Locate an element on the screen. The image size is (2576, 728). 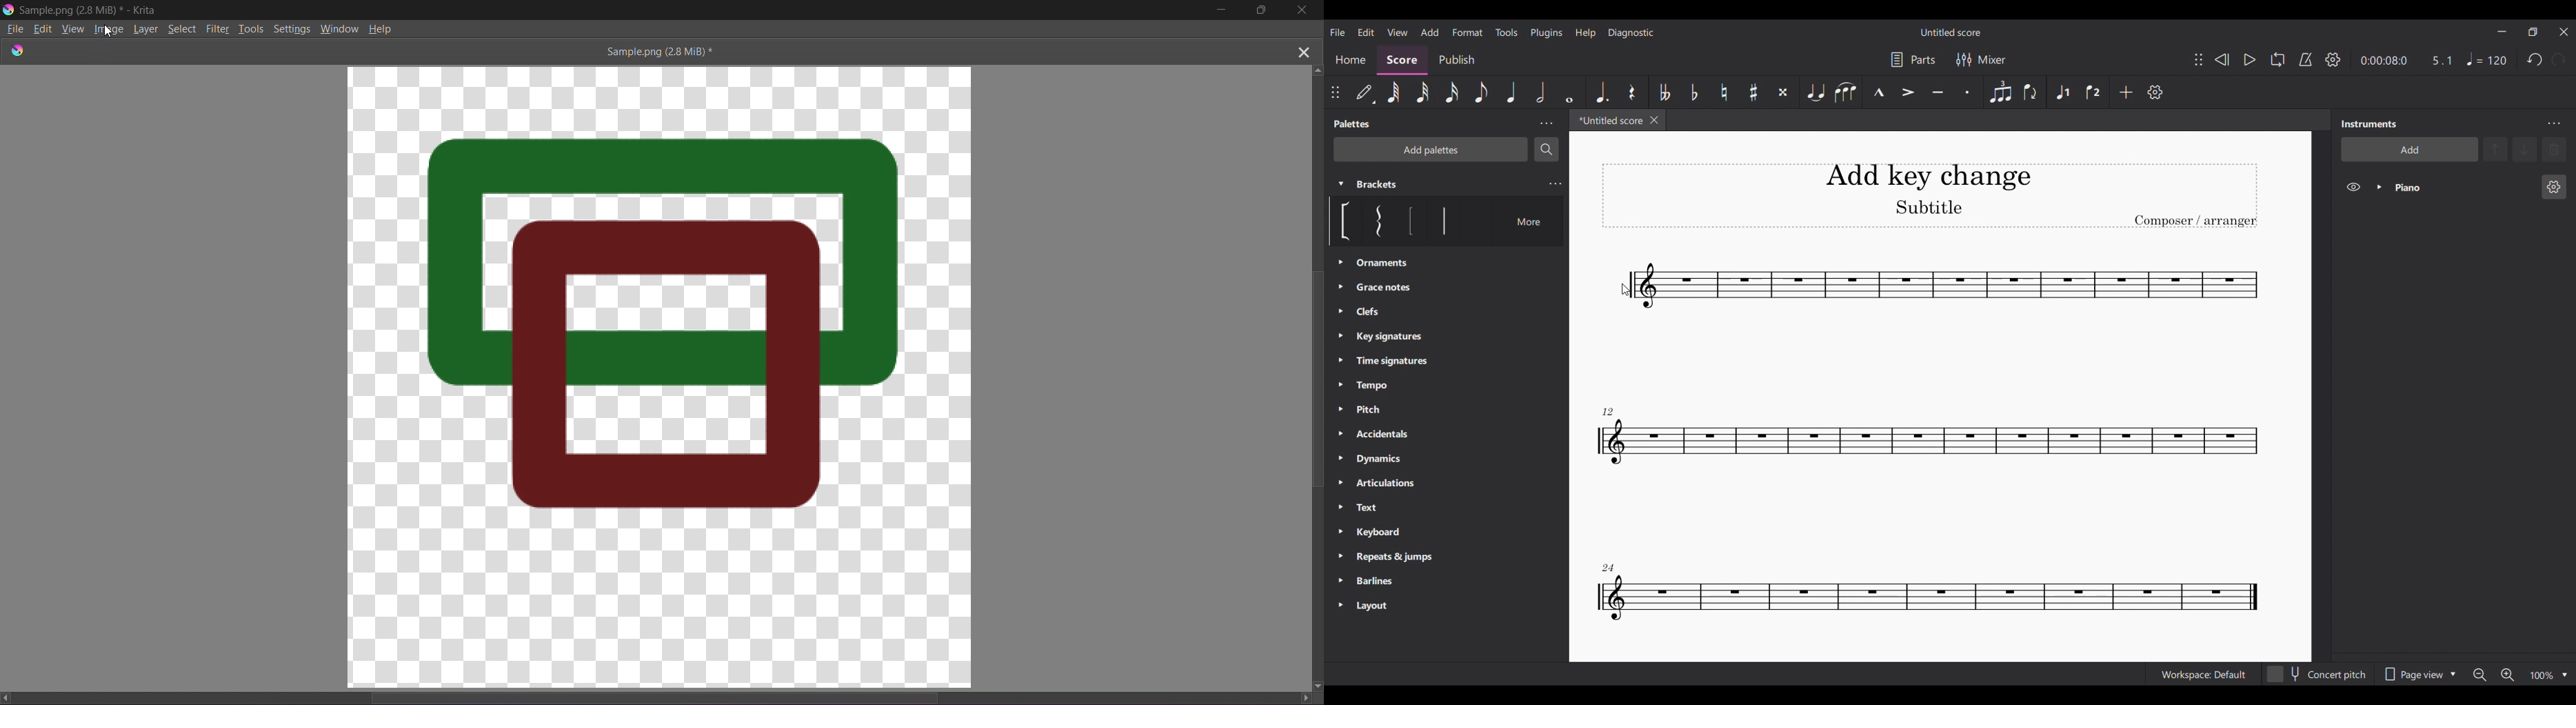
Close interface is located at coordinates (2564, 32).